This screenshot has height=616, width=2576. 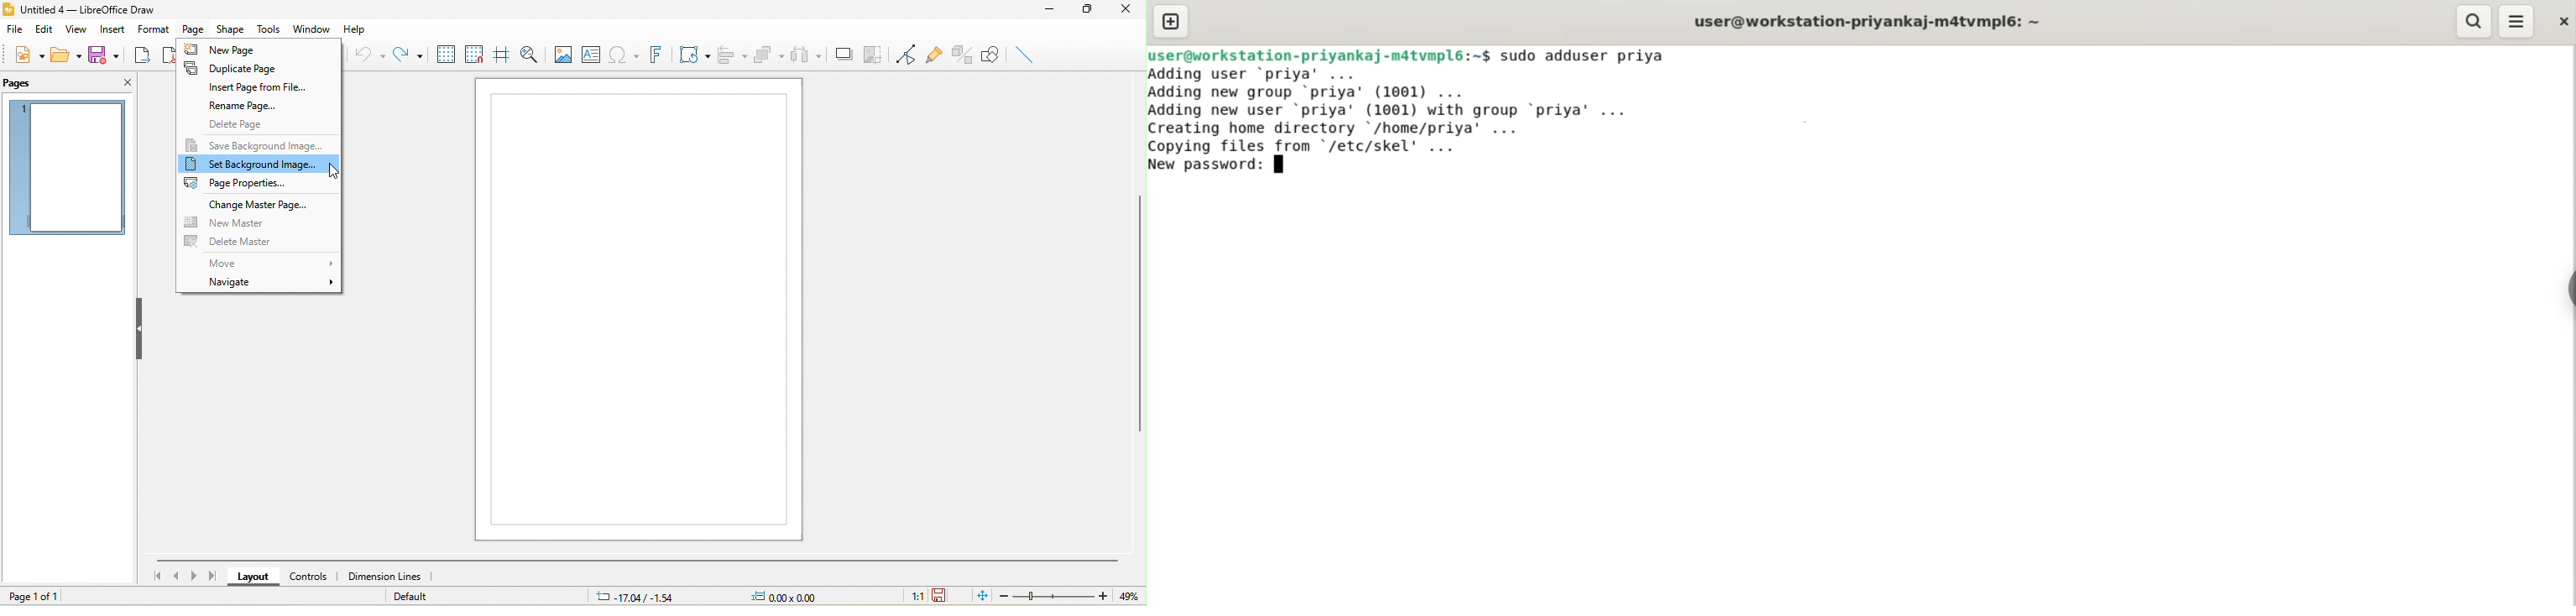 What do you see at coordinates (144, 58) in the screenshot?
I see `export` at bounding box center [144, 58].